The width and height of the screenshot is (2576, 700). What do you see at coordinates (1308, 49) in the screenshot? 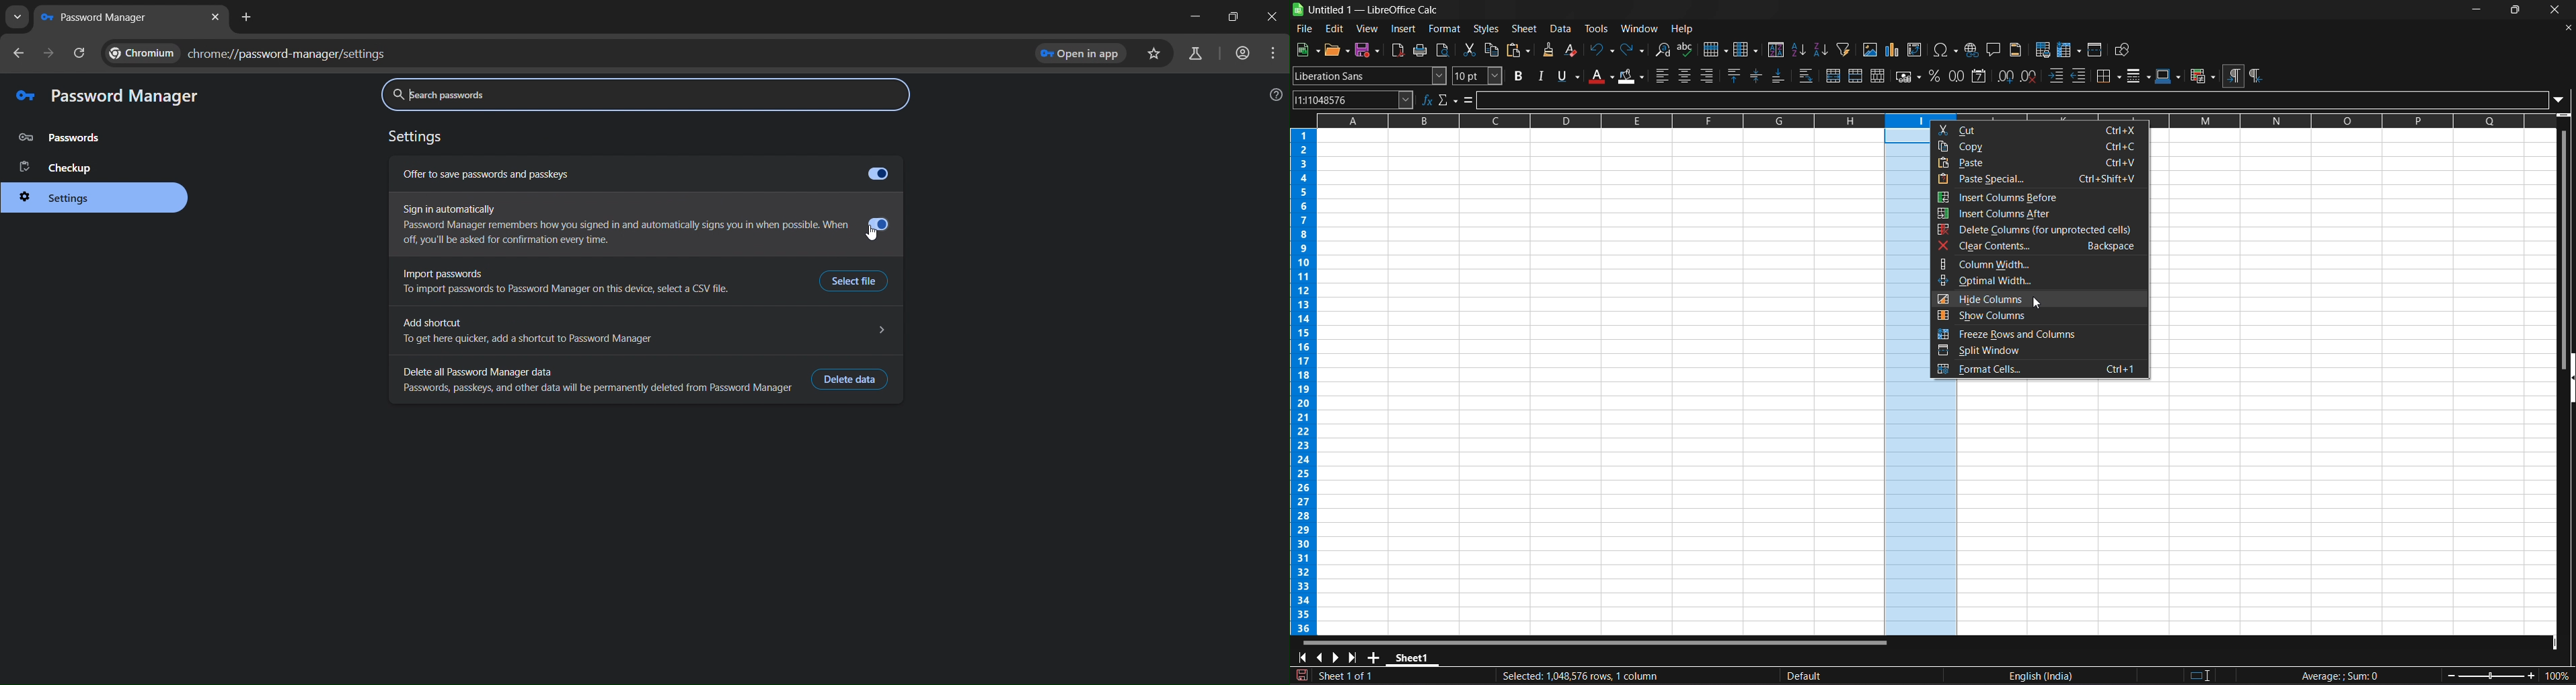
I see `new` at bounding box center [1308, 49].